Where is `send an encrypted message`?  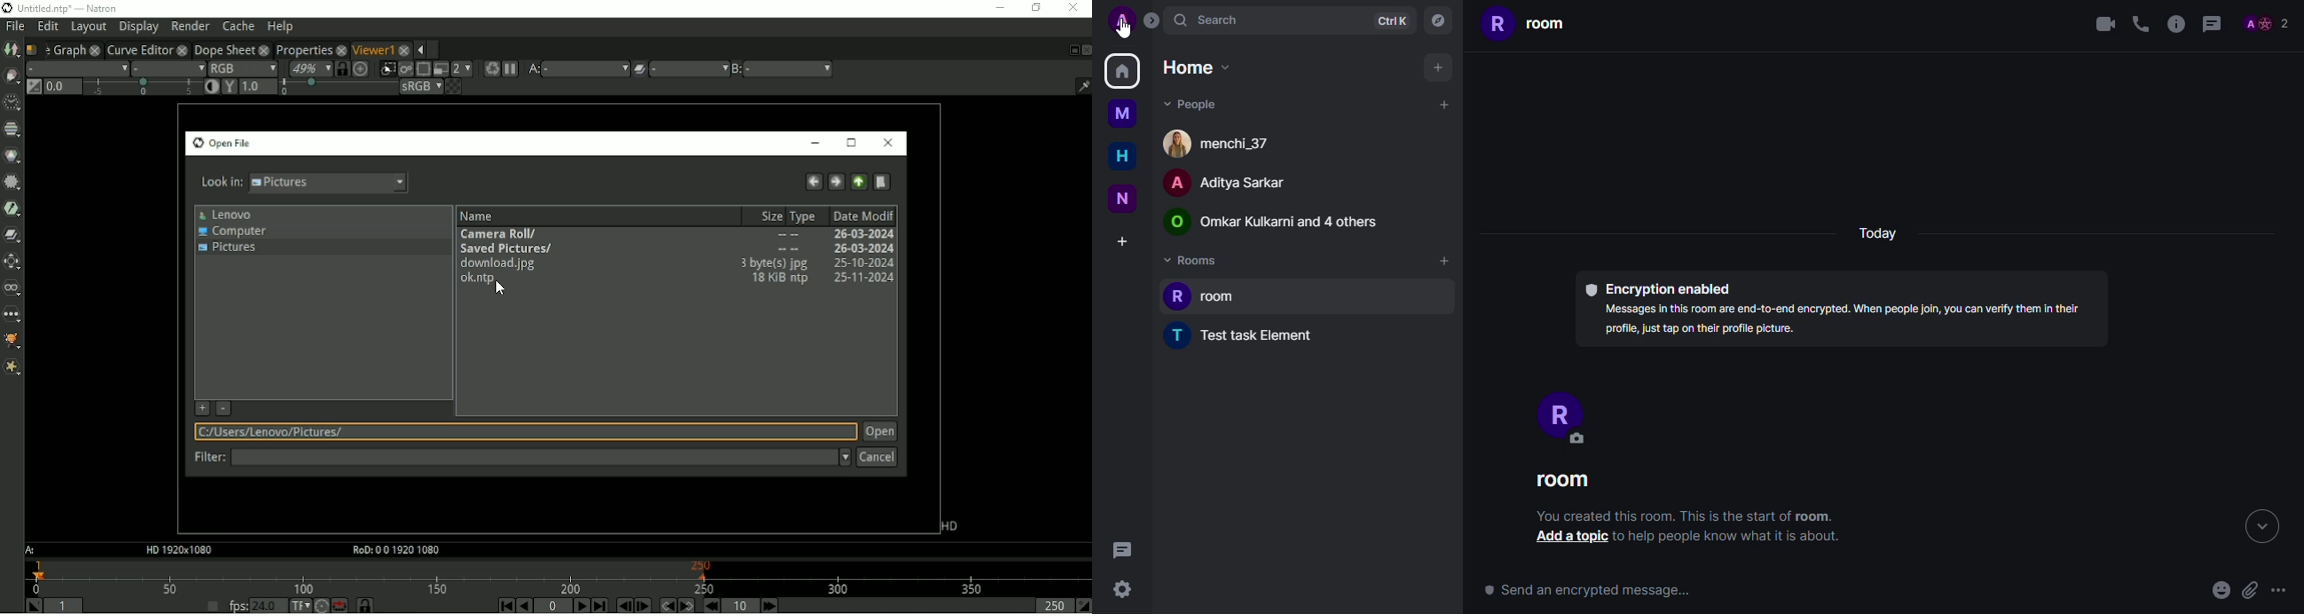
send an encrypted message is located at coordinates (1588, 592).